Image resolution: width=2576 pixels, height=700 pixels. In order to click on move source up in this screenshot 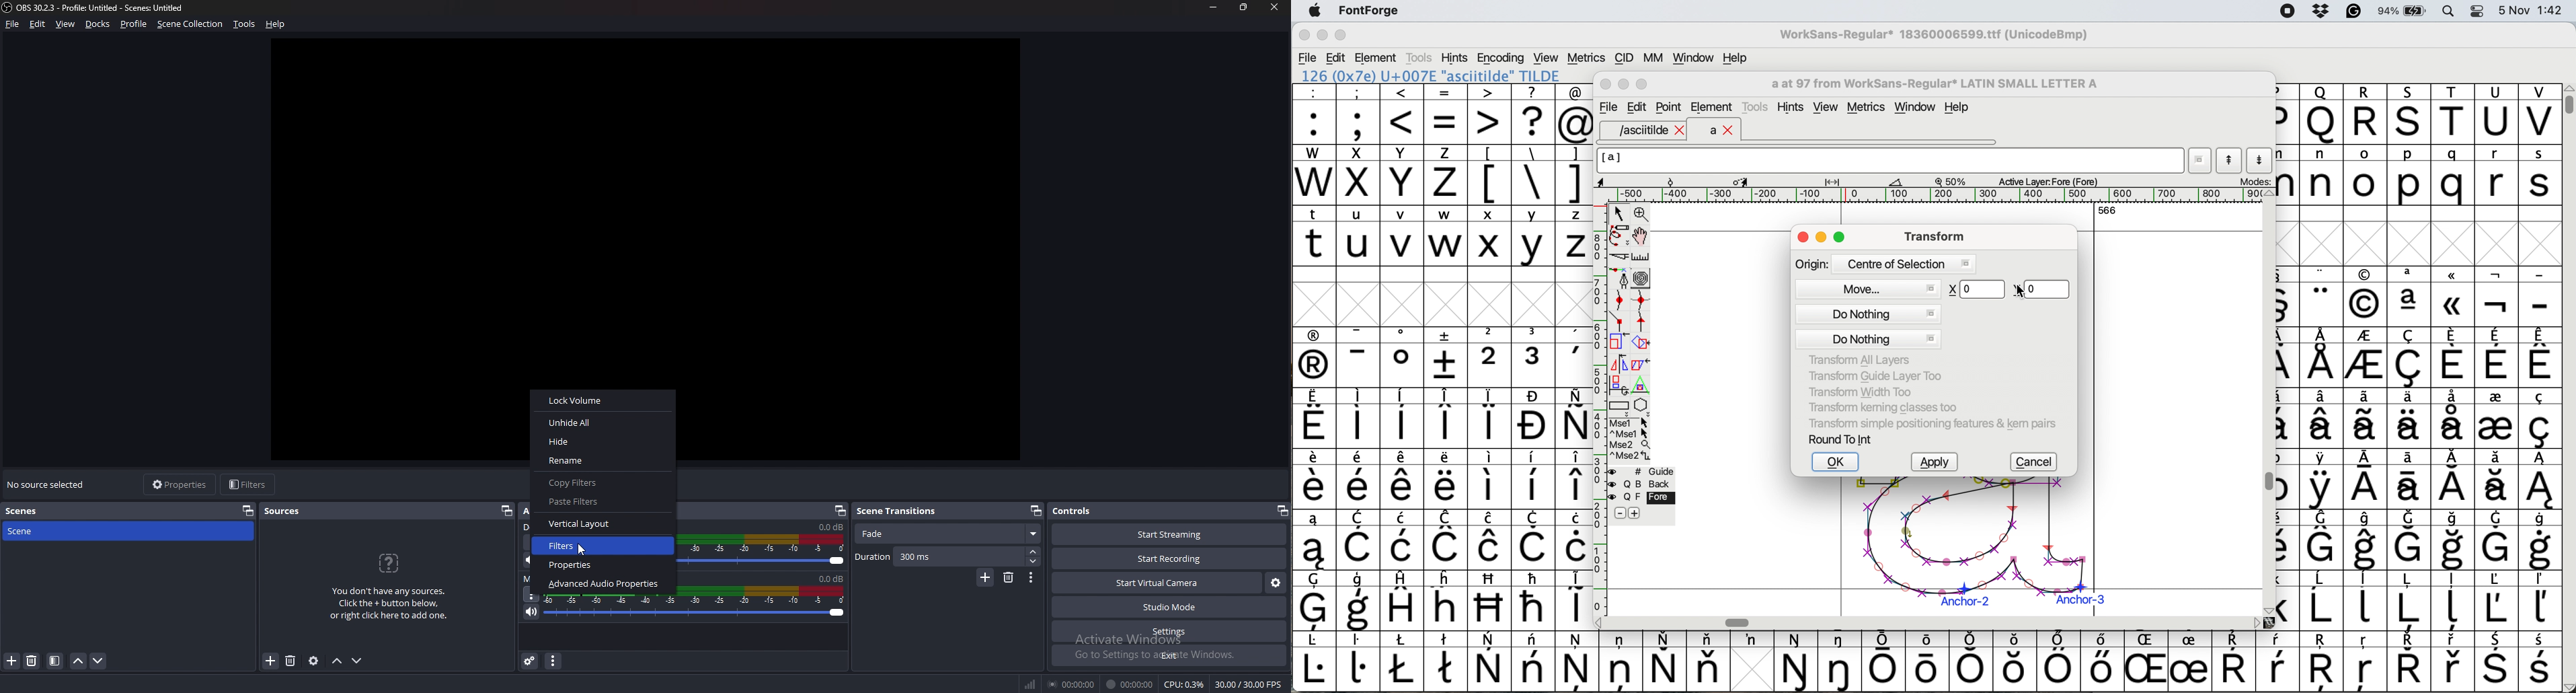, I will do `click(337, 661)`.